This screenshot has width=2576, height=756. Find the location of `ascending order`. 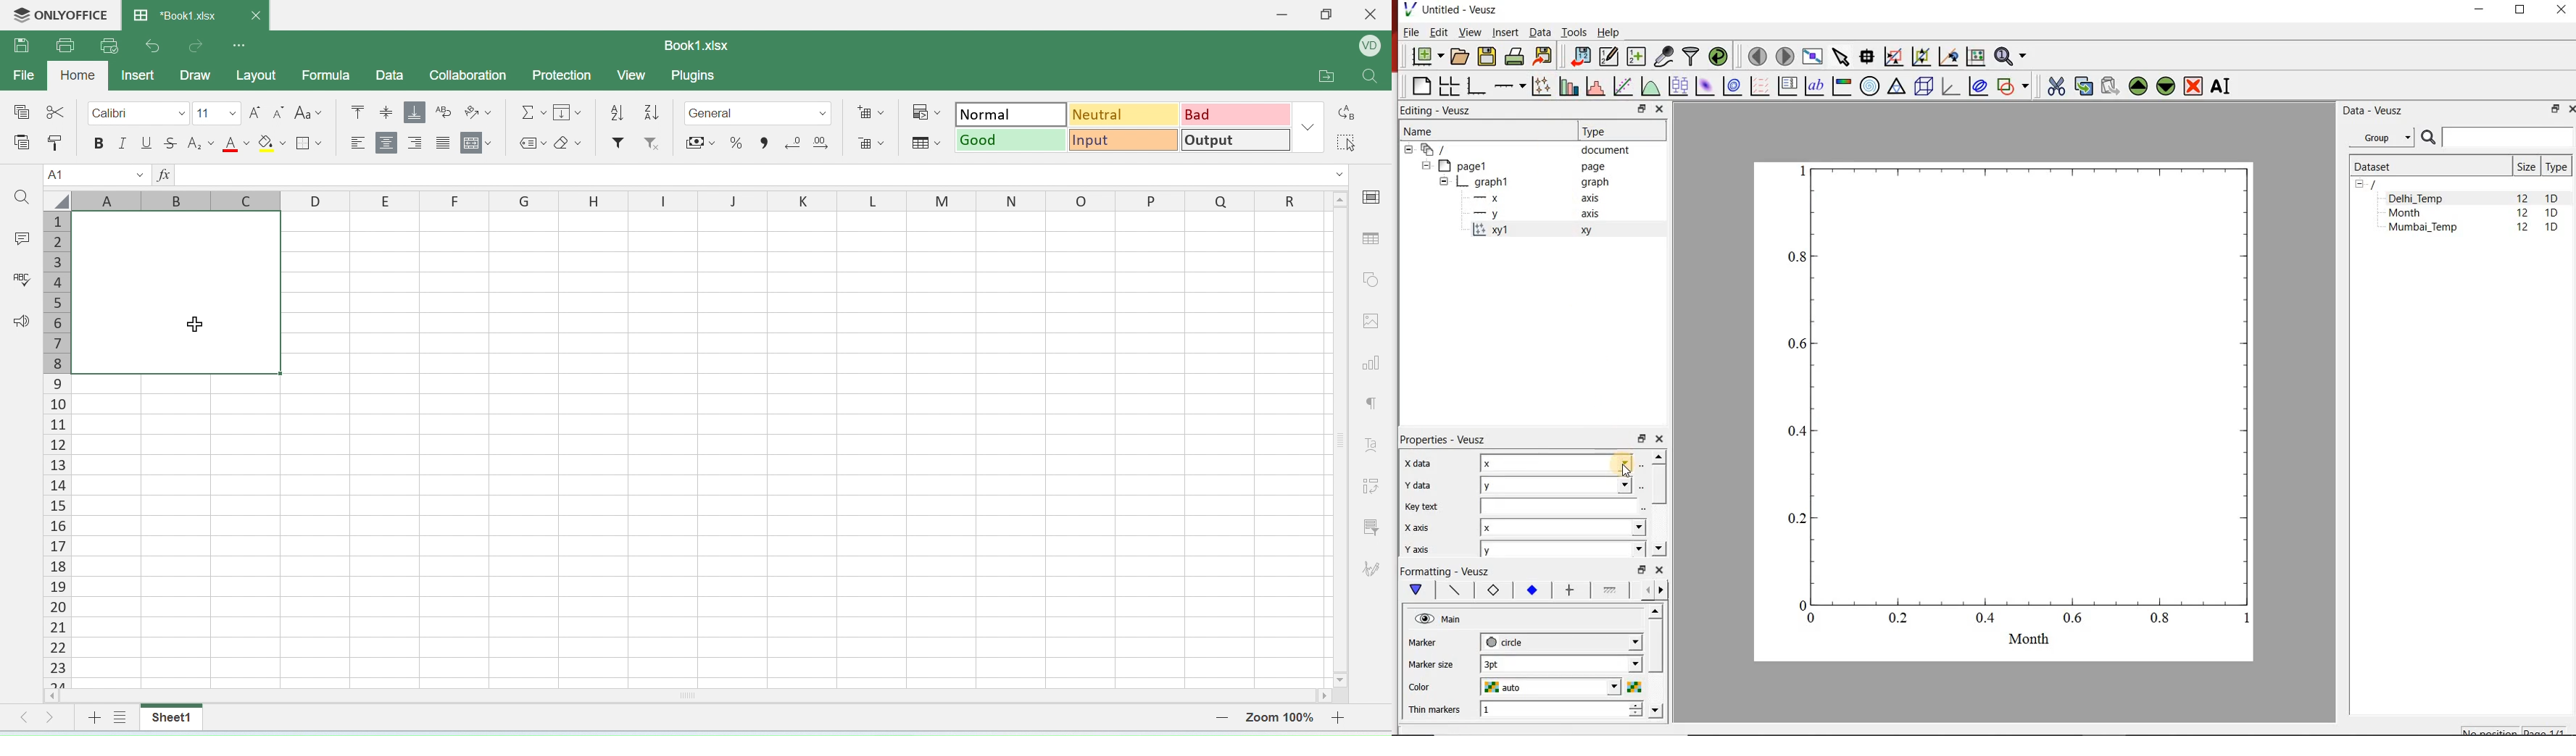

ascending order is located at coordinates (654, 112).